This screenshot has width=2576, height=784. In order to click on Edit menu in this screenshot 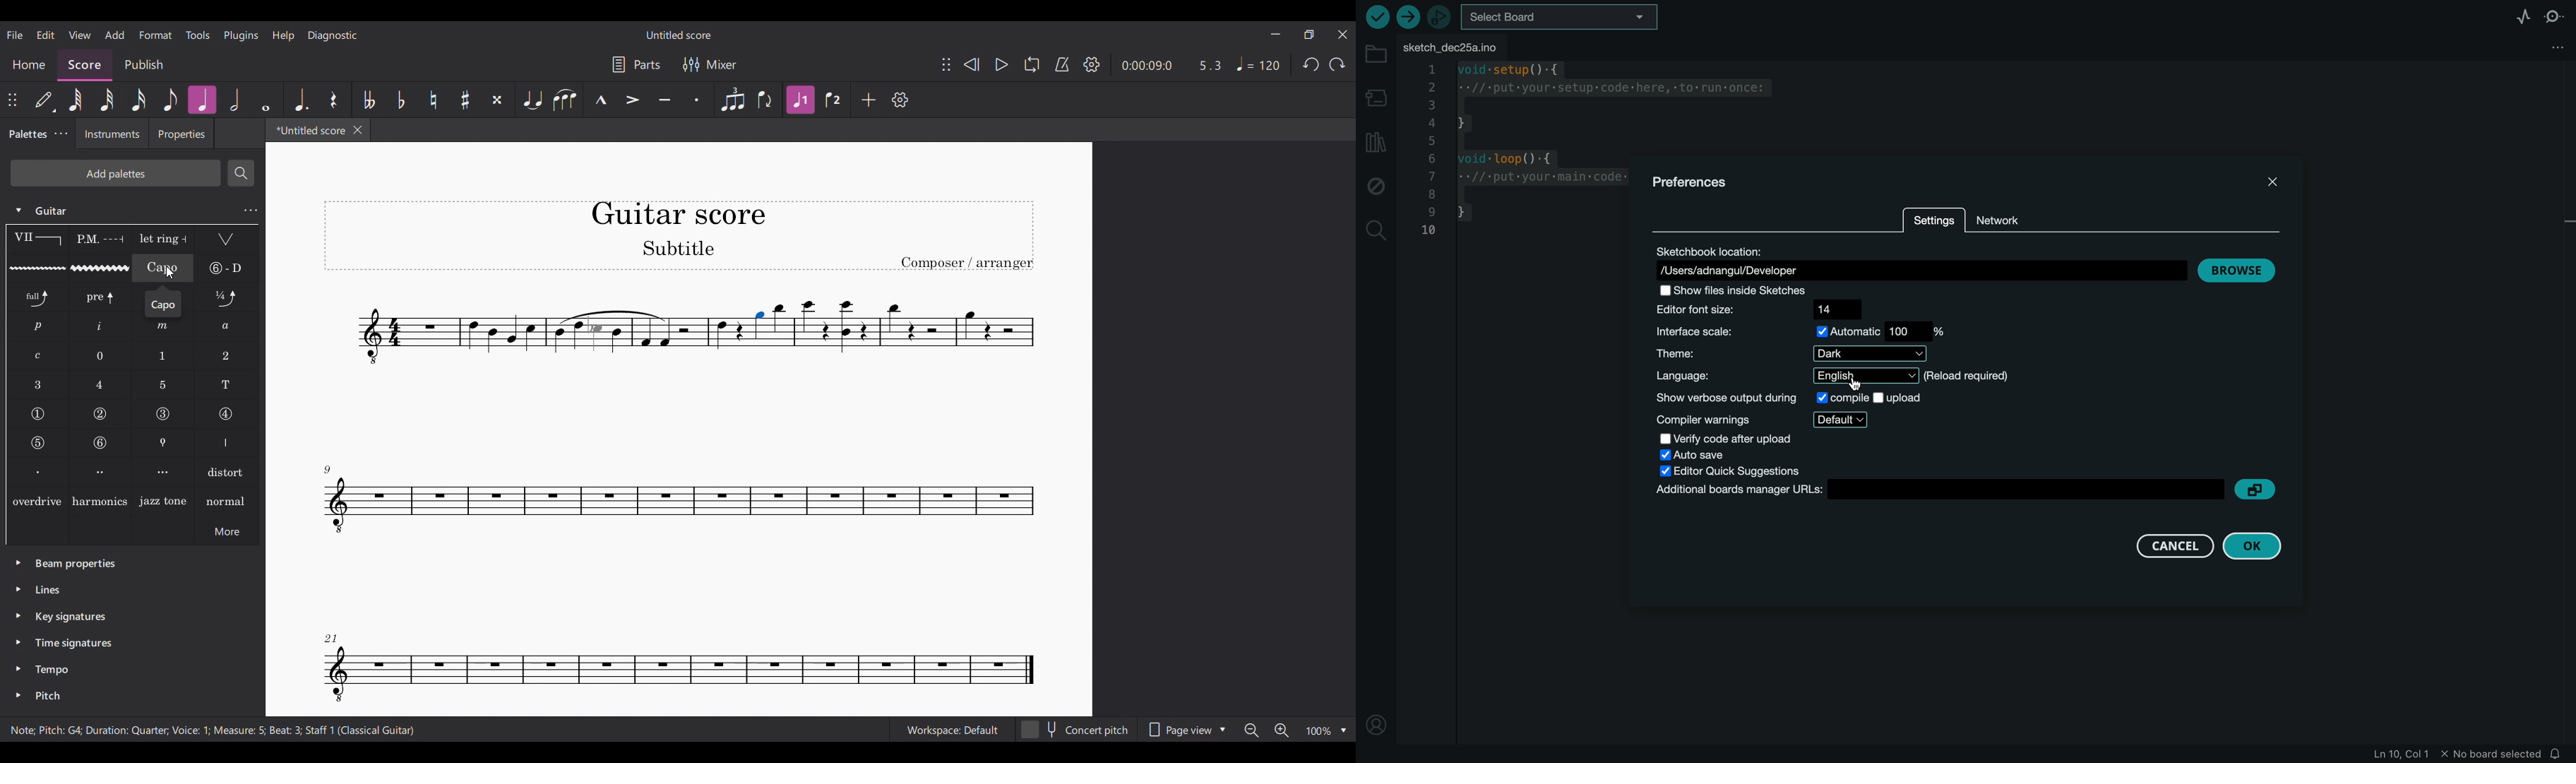, I will do `click(46, 35)`.